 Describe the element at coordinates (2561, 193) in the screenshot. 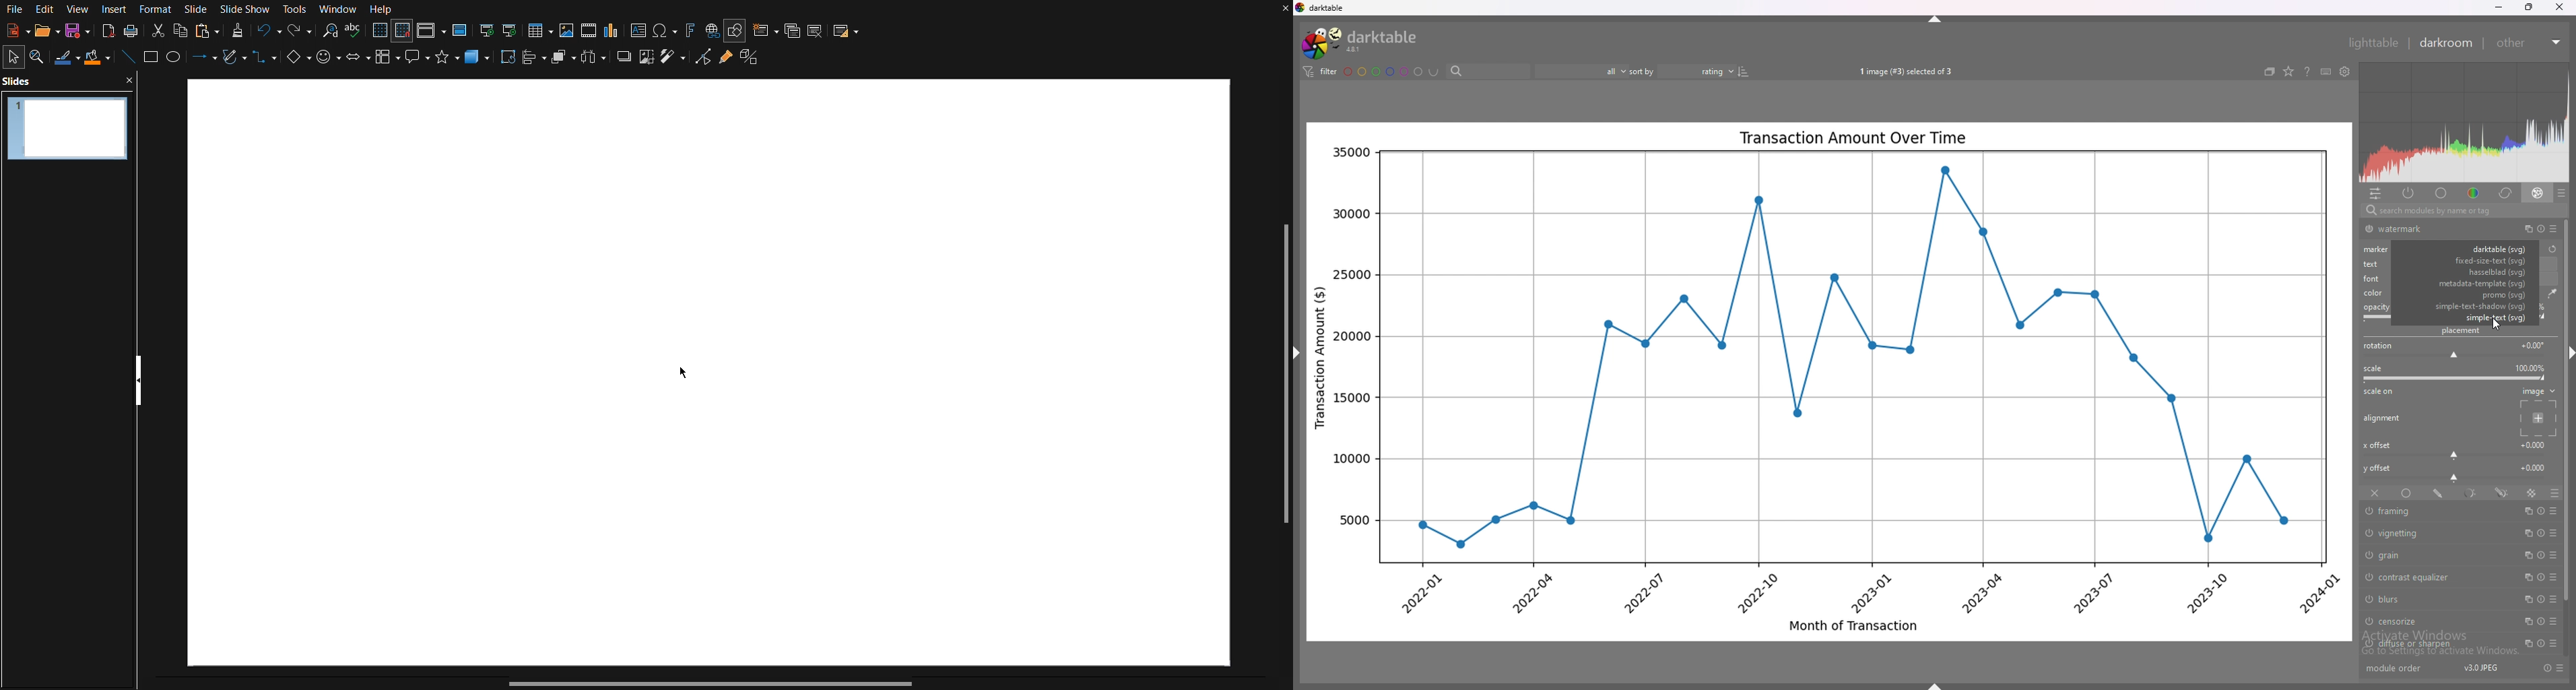

I see `presets` at that location.